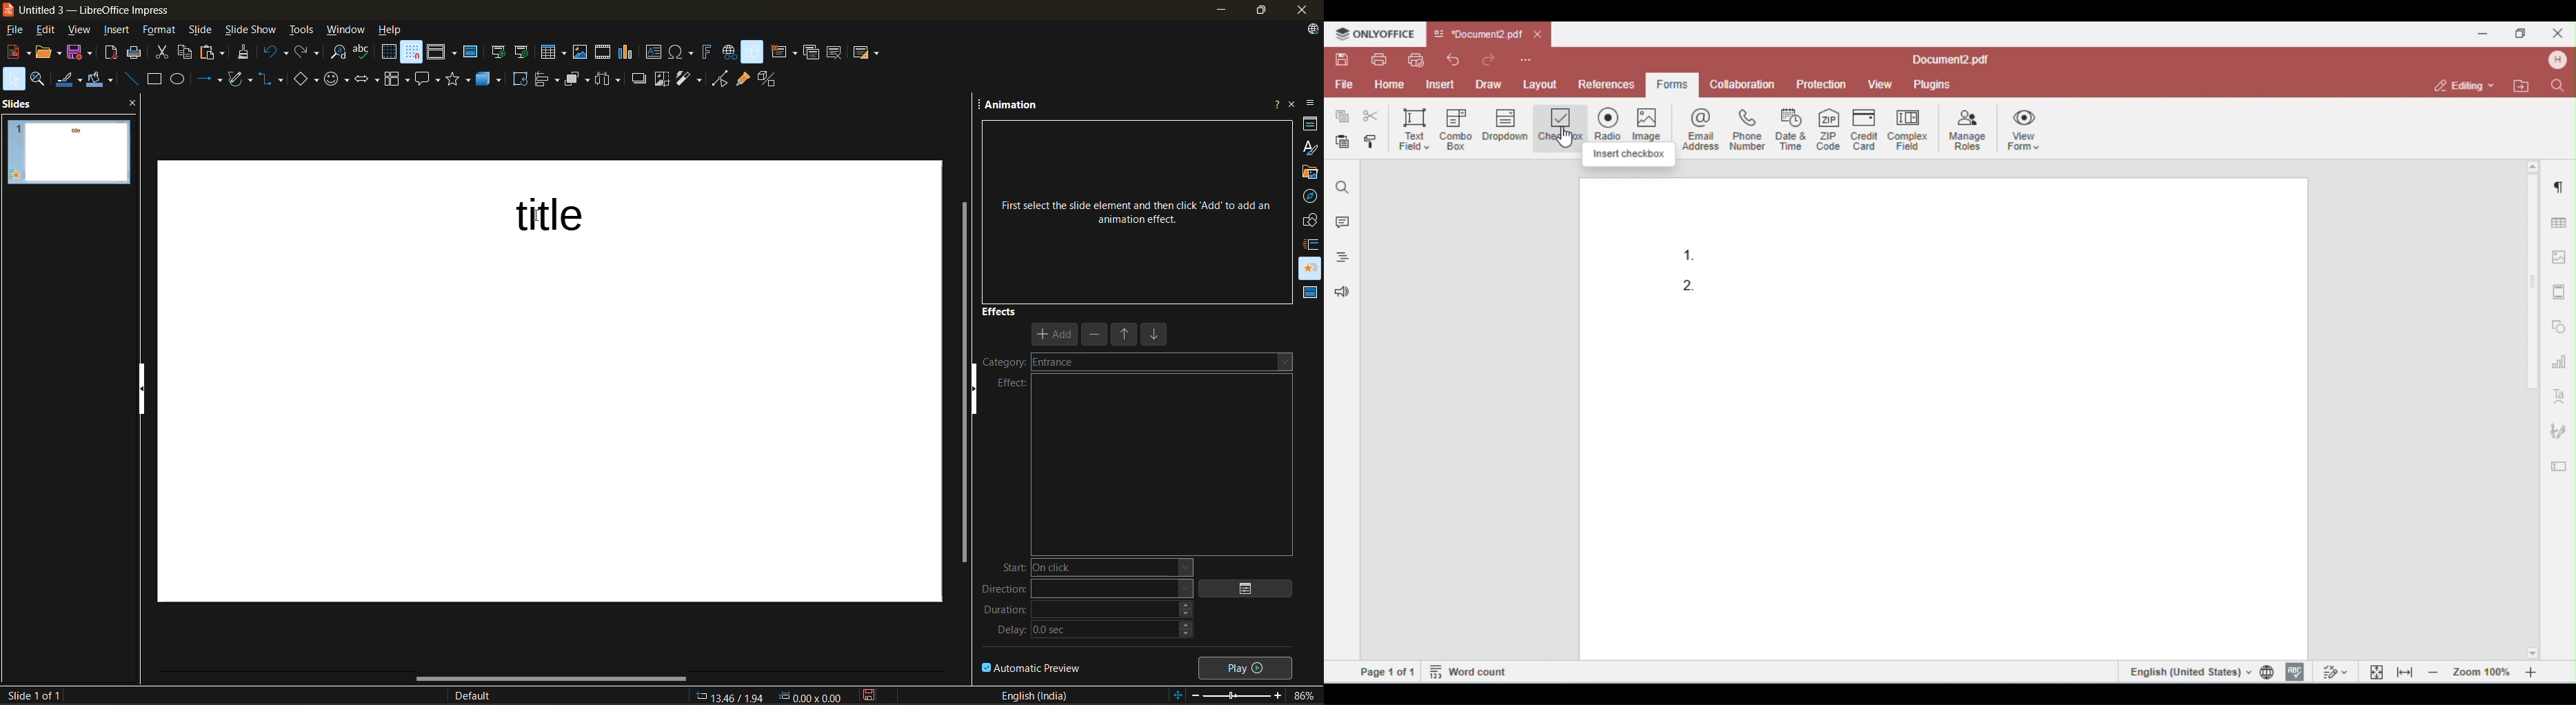 This screenshot has width=2576, height=728. Describe the element at coordinates (707, 52) in the screenshot. I see `insert fontwork text` at that location.